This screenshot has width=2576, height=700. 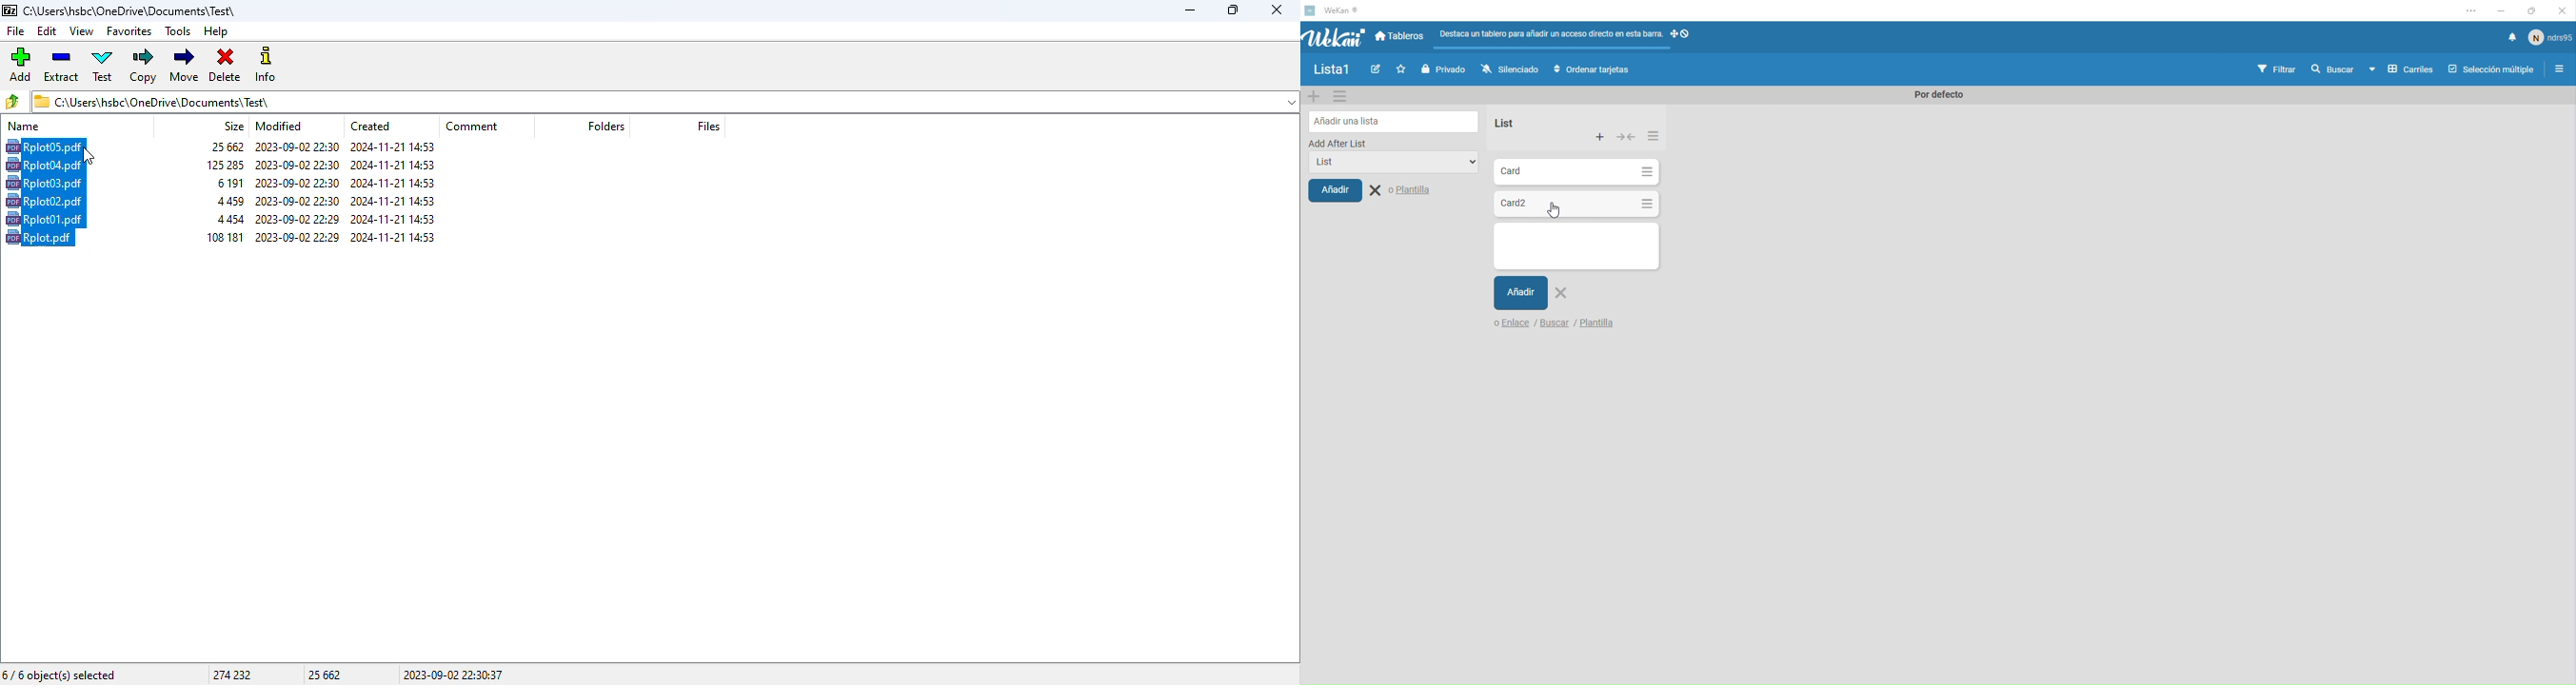 I want to click on logo, so click(x=10, y=10).